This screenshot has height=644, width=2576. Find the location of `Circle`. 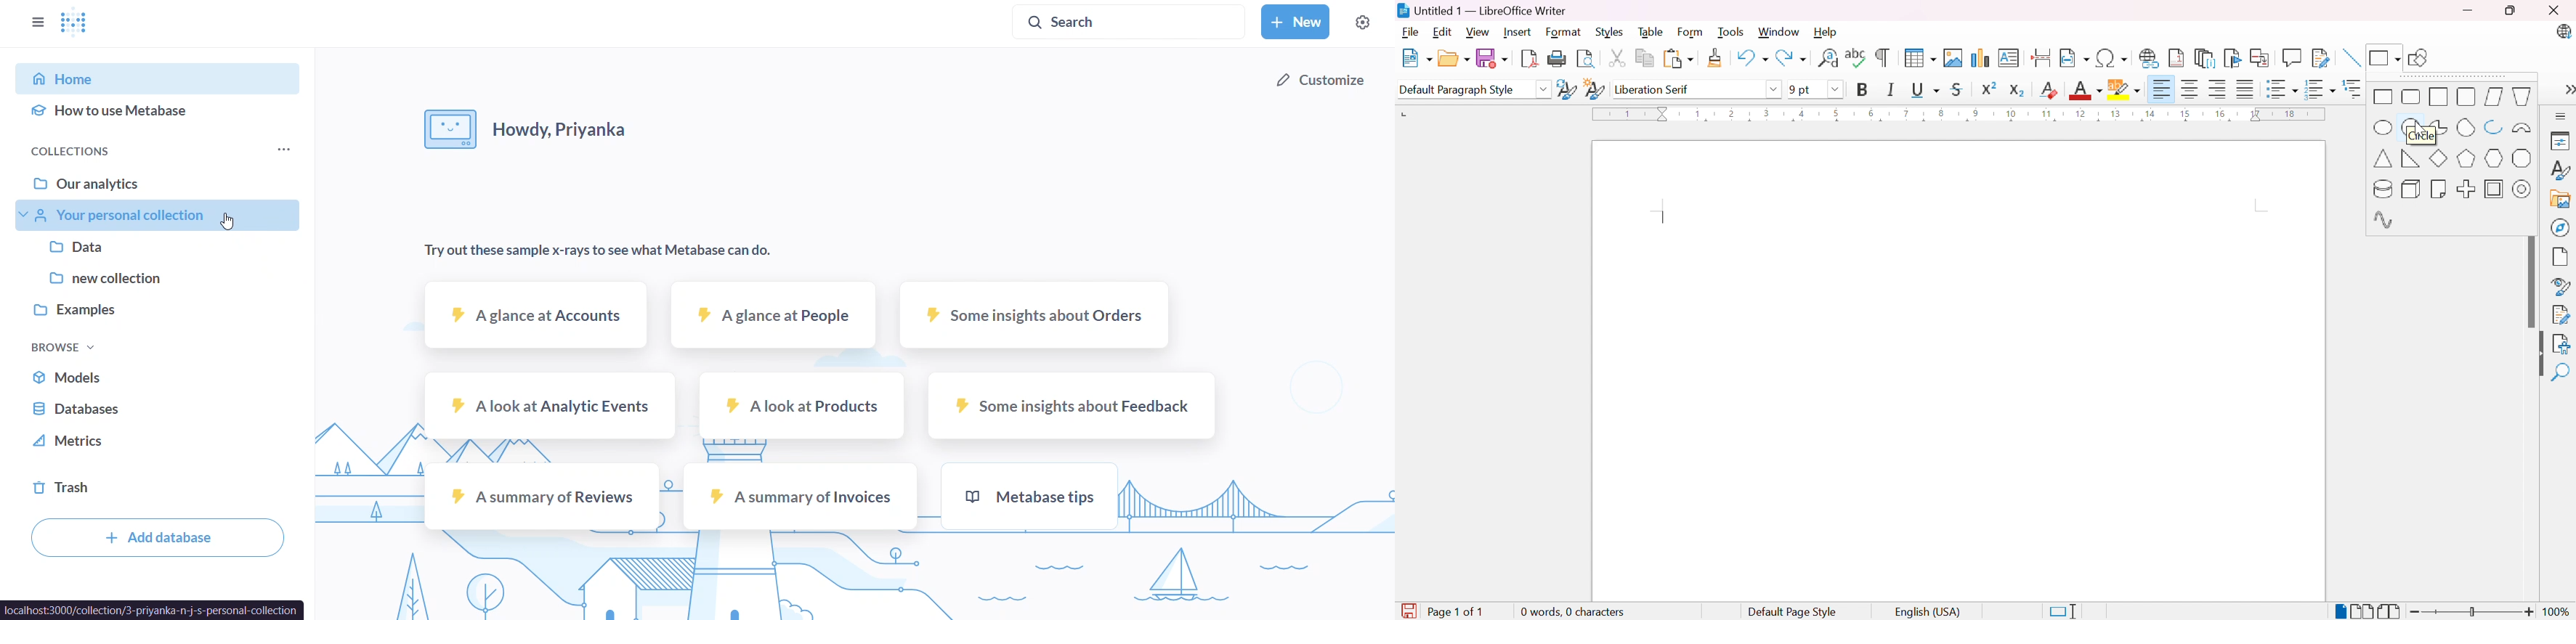

Circle is located at coordinates (2413, 129).